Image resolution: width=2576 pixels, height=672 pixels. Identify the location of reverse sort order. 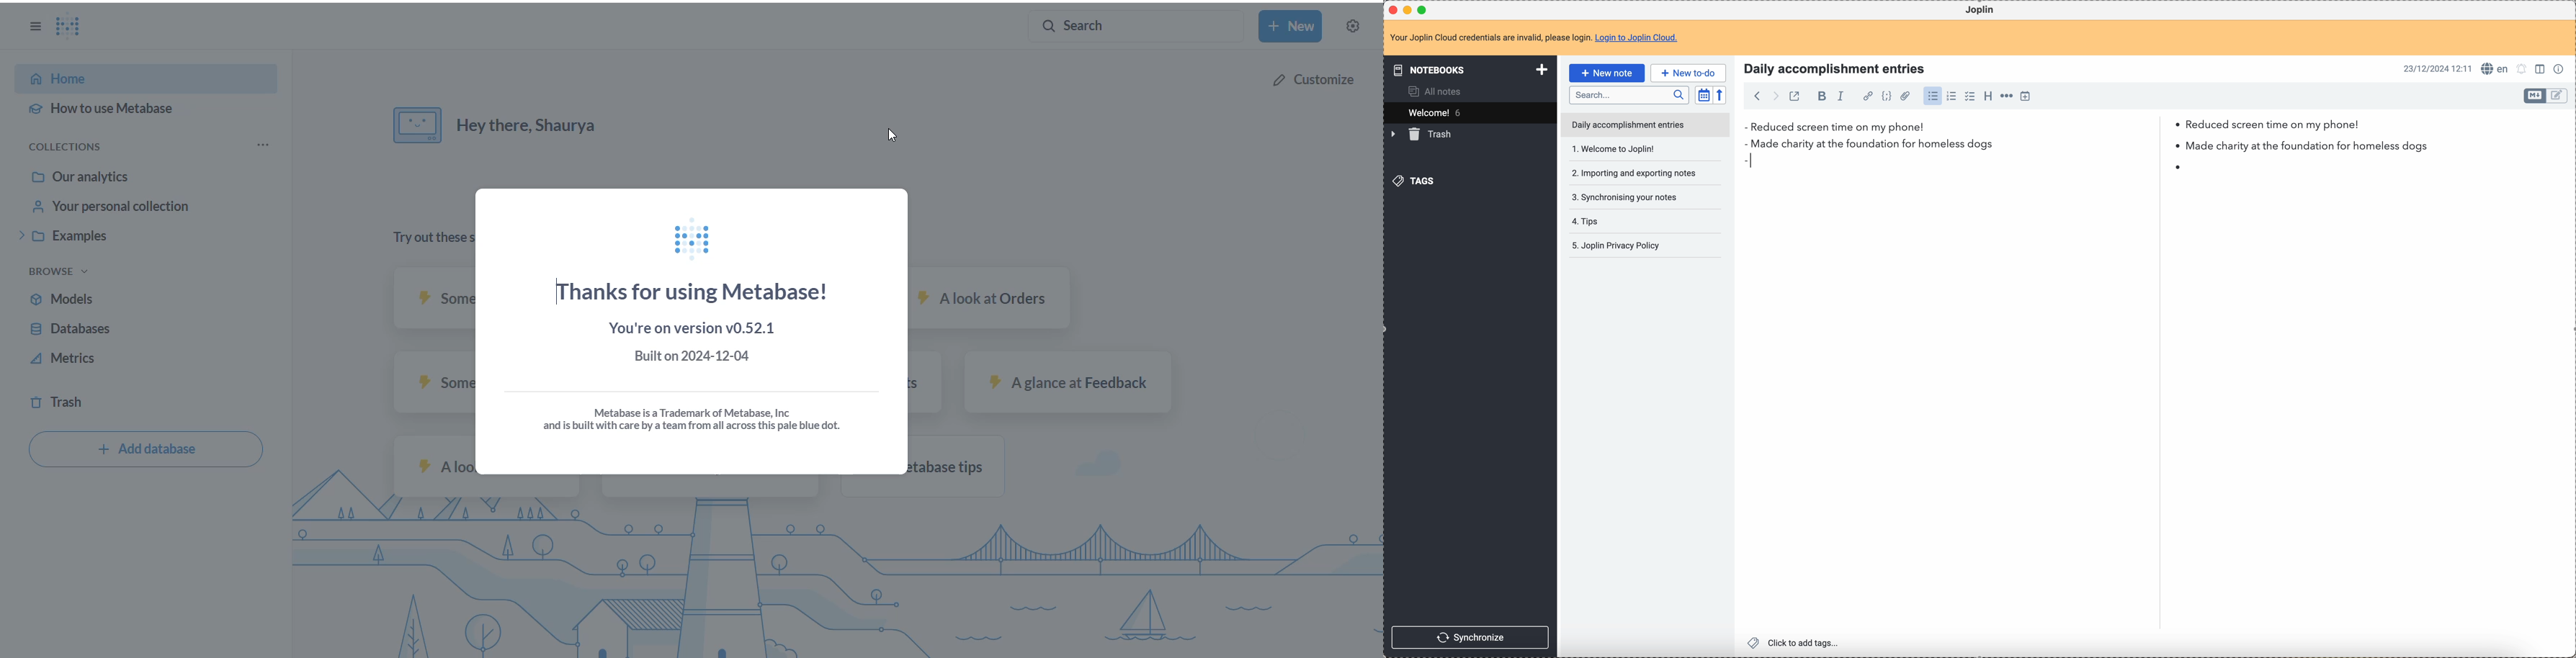
(1719, 95).